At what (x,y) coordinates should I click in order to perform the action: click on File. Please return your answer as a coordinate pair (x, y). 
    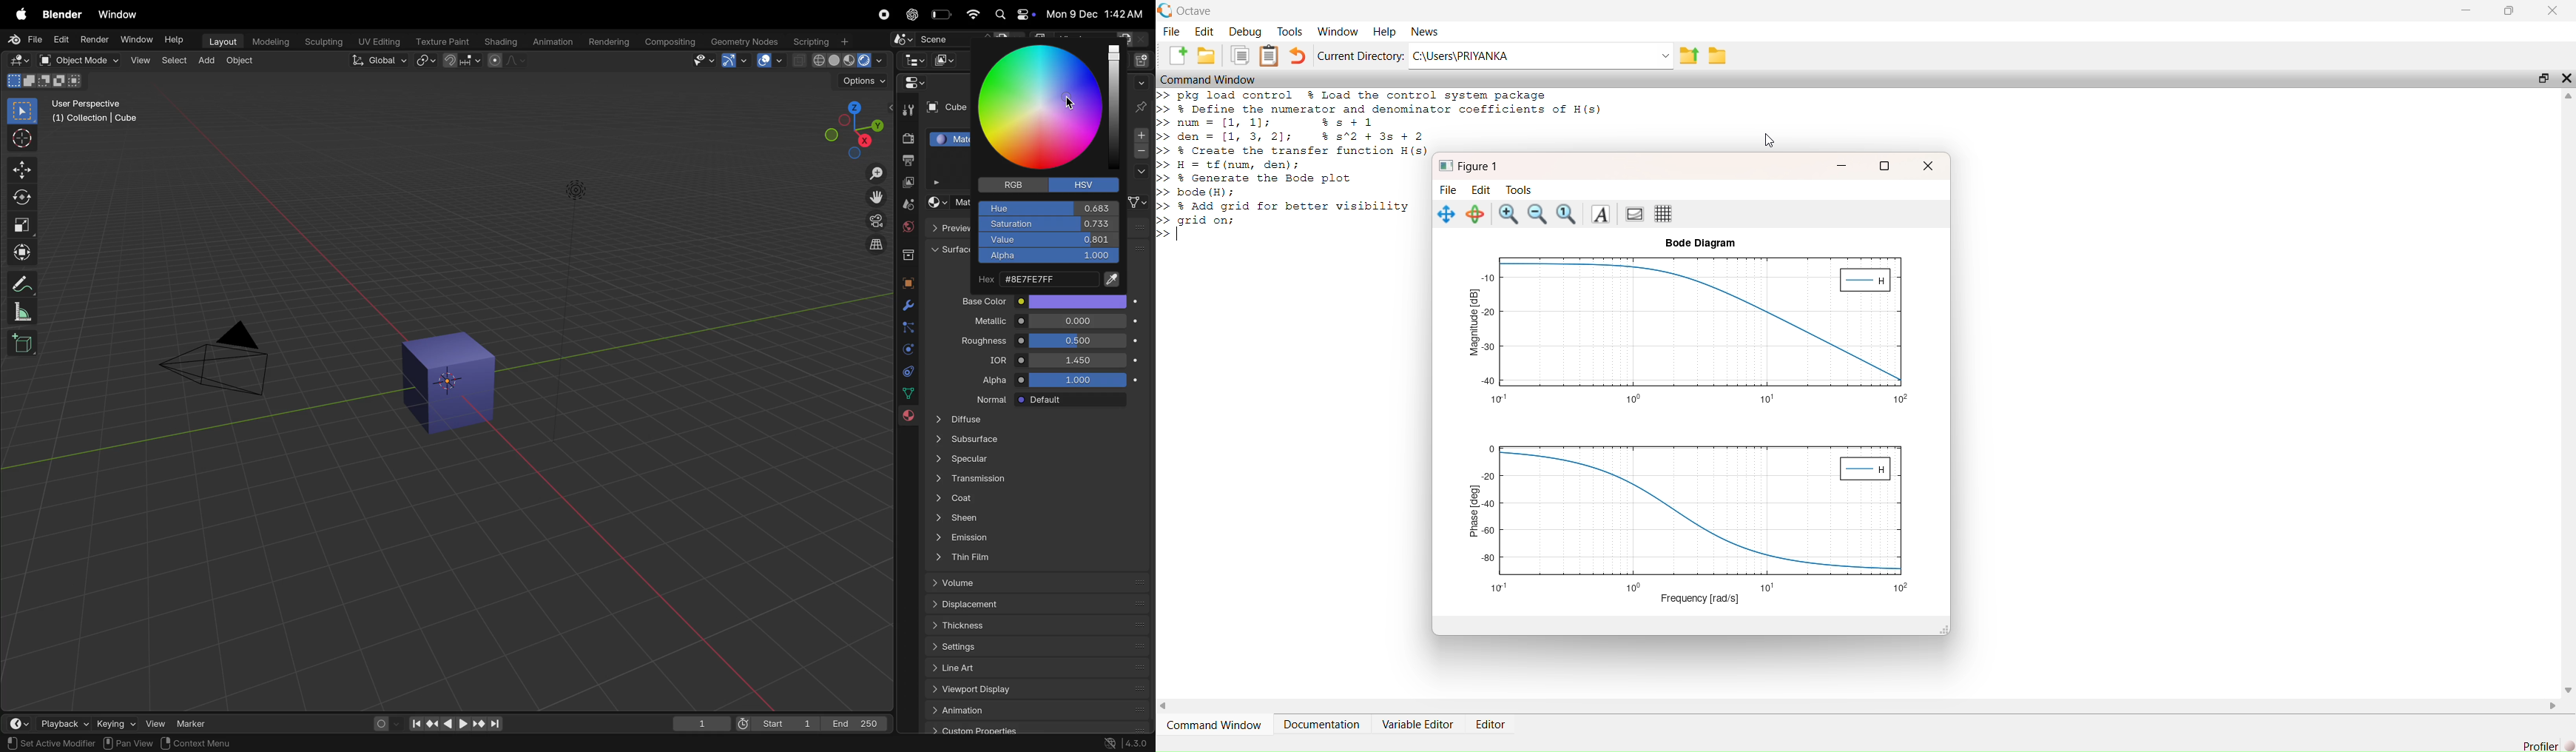
    Looking at the image, I should click on (1173, 31).